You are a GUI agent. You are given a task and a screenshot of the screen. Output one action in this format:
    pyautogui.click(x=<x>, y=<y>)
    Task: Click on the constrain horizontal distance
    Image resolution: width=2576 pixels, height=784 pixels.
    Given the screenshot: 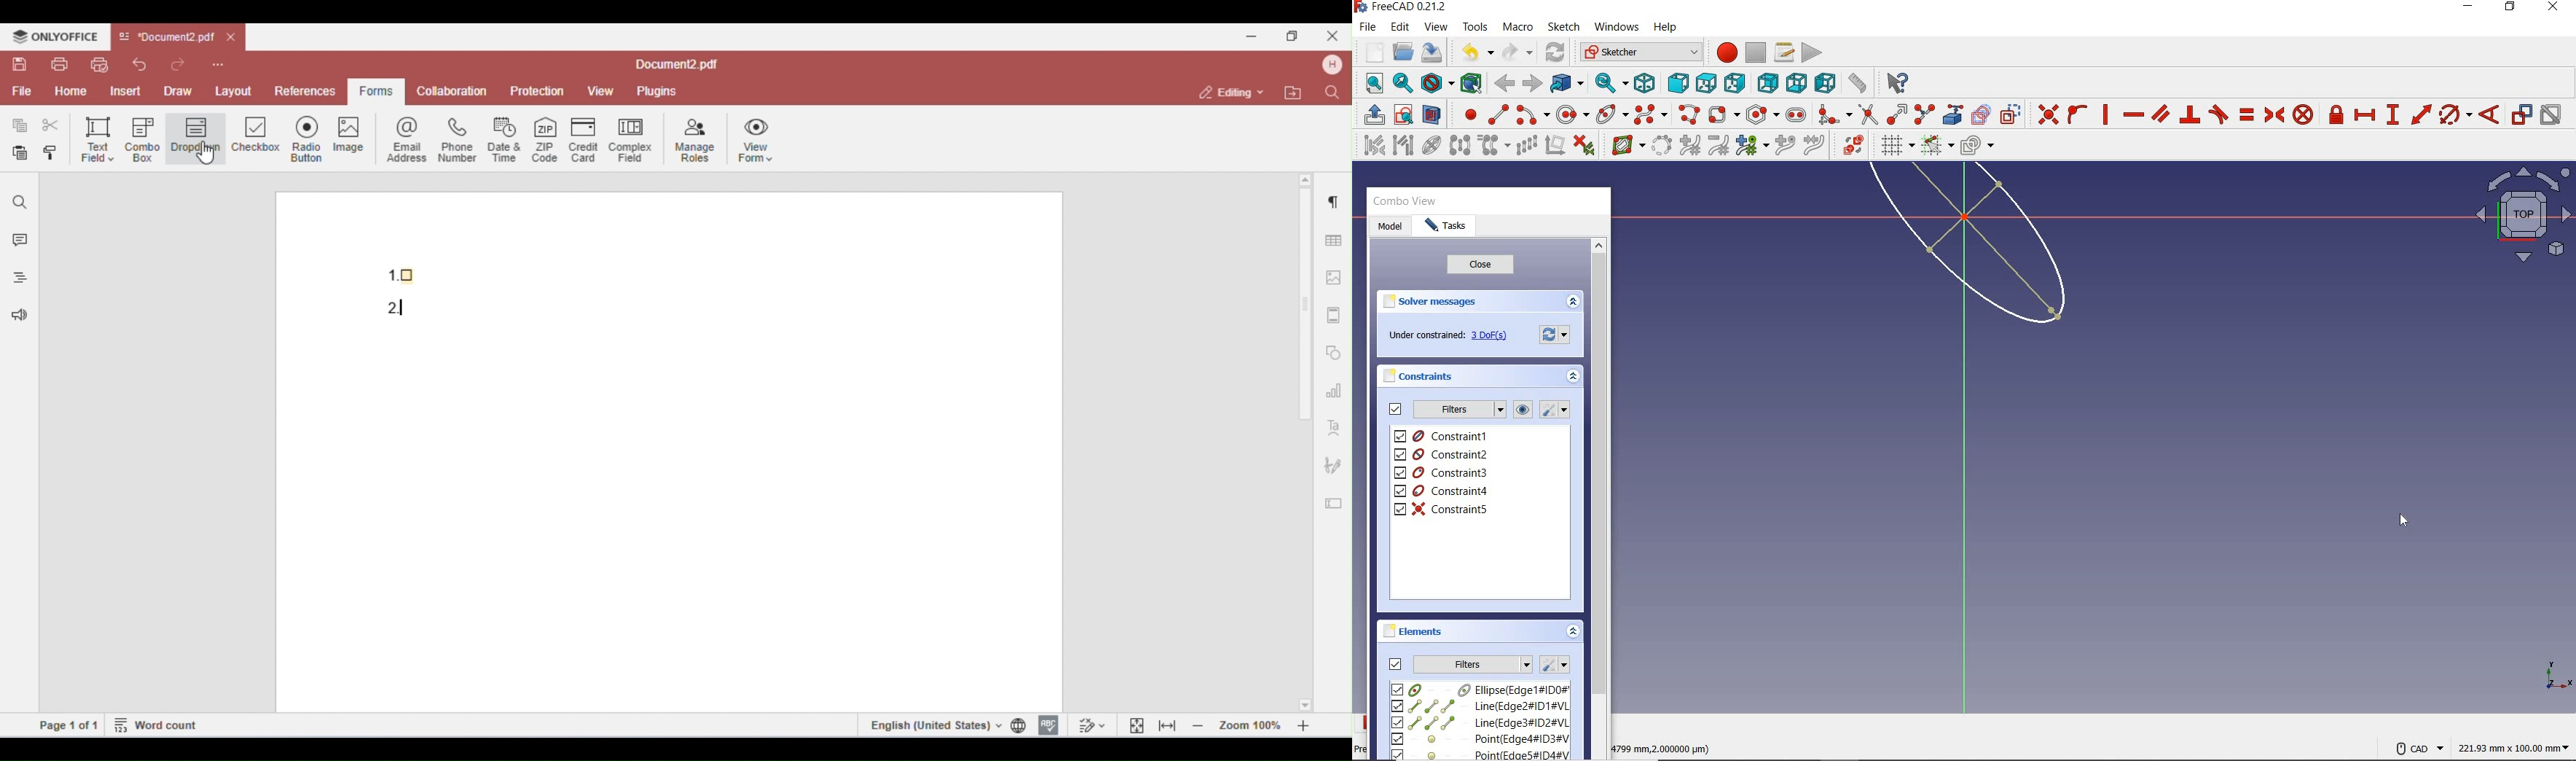 What is the action you would take?
    pyautogui.click(x=2364, y=114)
    